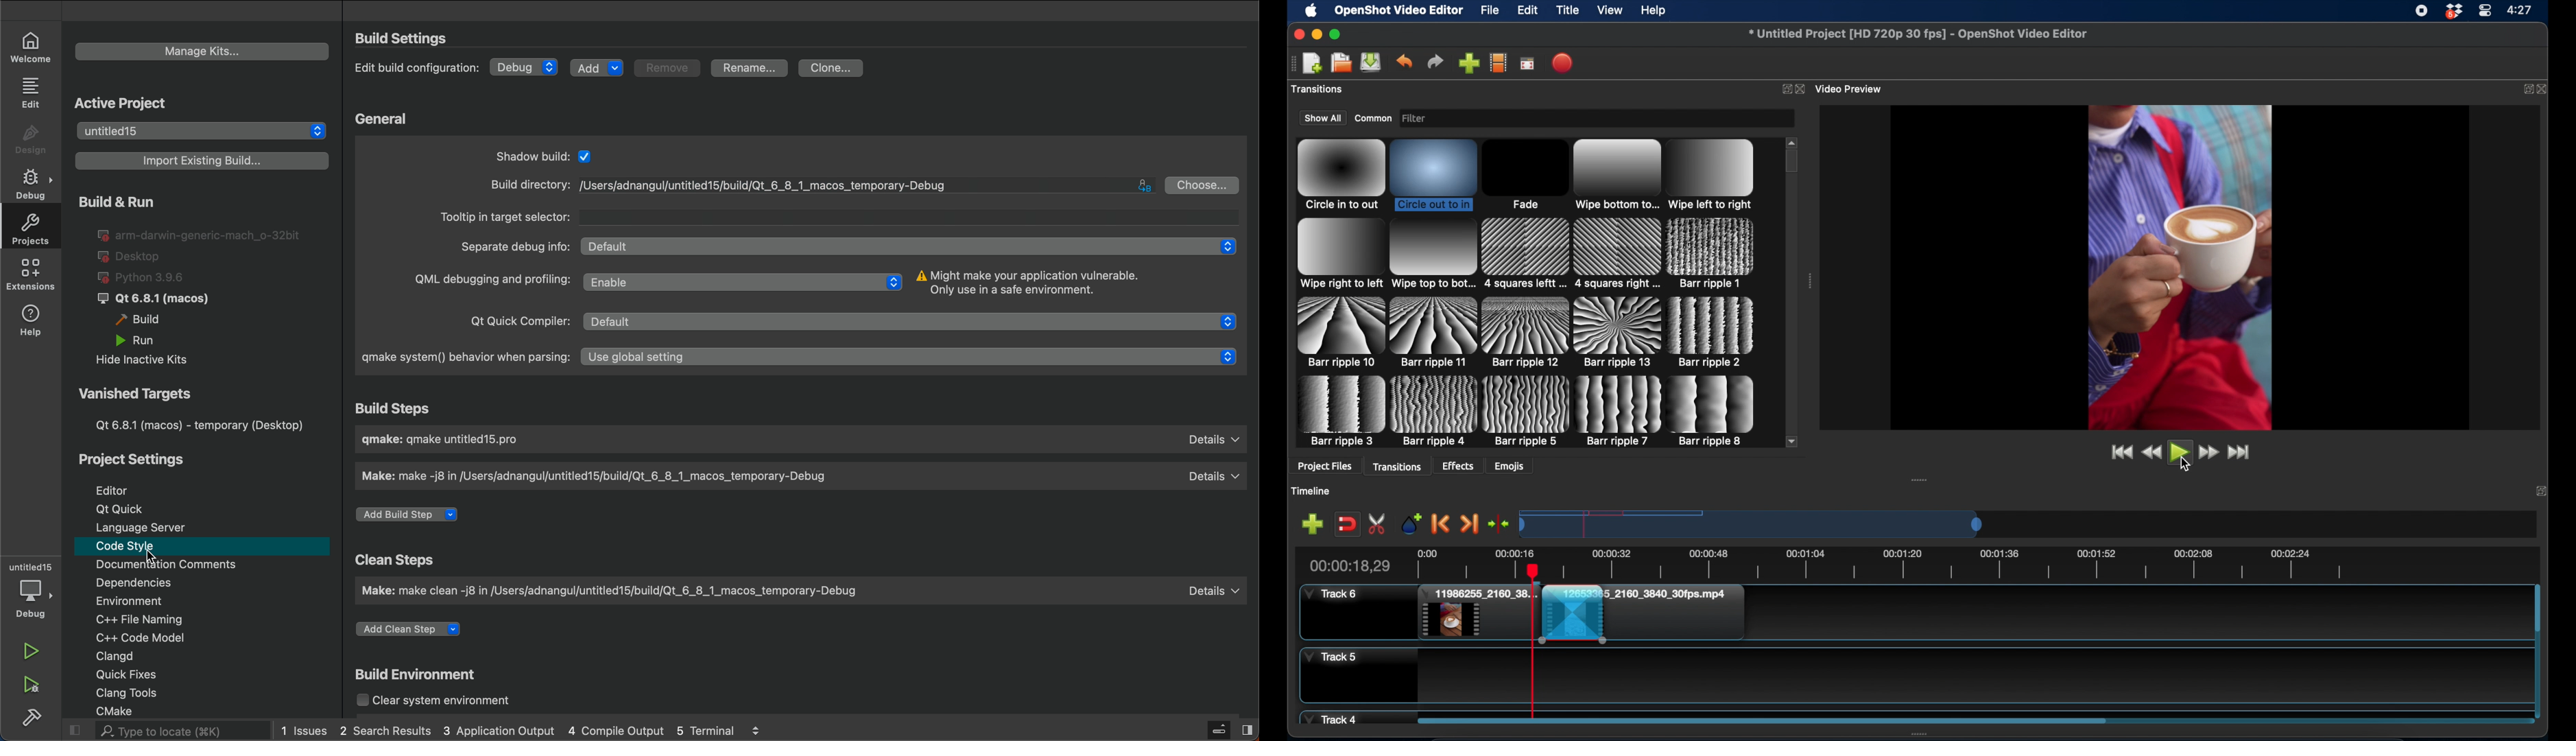  Describe the element at coordinates (1335, 34) in the screenshot. I see `maximize` at that location.